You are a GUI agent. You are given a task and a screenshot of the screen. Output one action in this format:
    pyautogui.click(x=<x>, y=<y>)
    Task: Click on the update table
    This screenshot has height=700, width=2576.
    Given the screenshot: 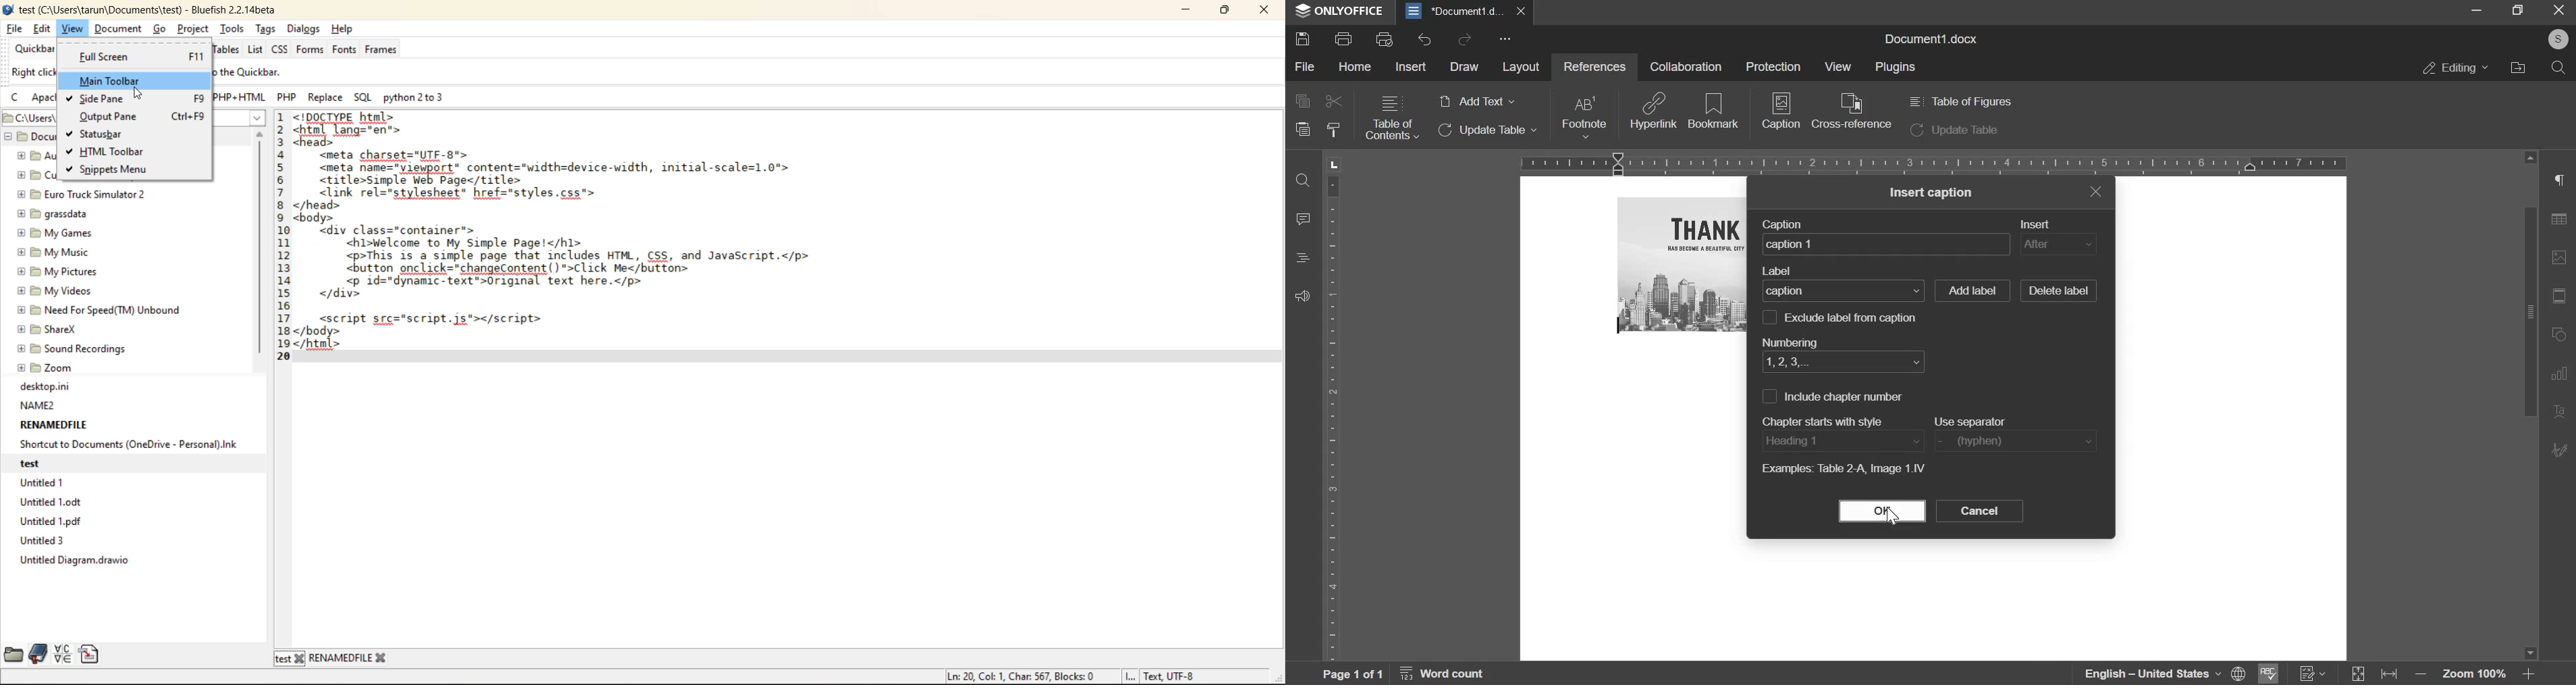 What is the action you would take?
    pyautogui.click(x=1954, y=131)
    